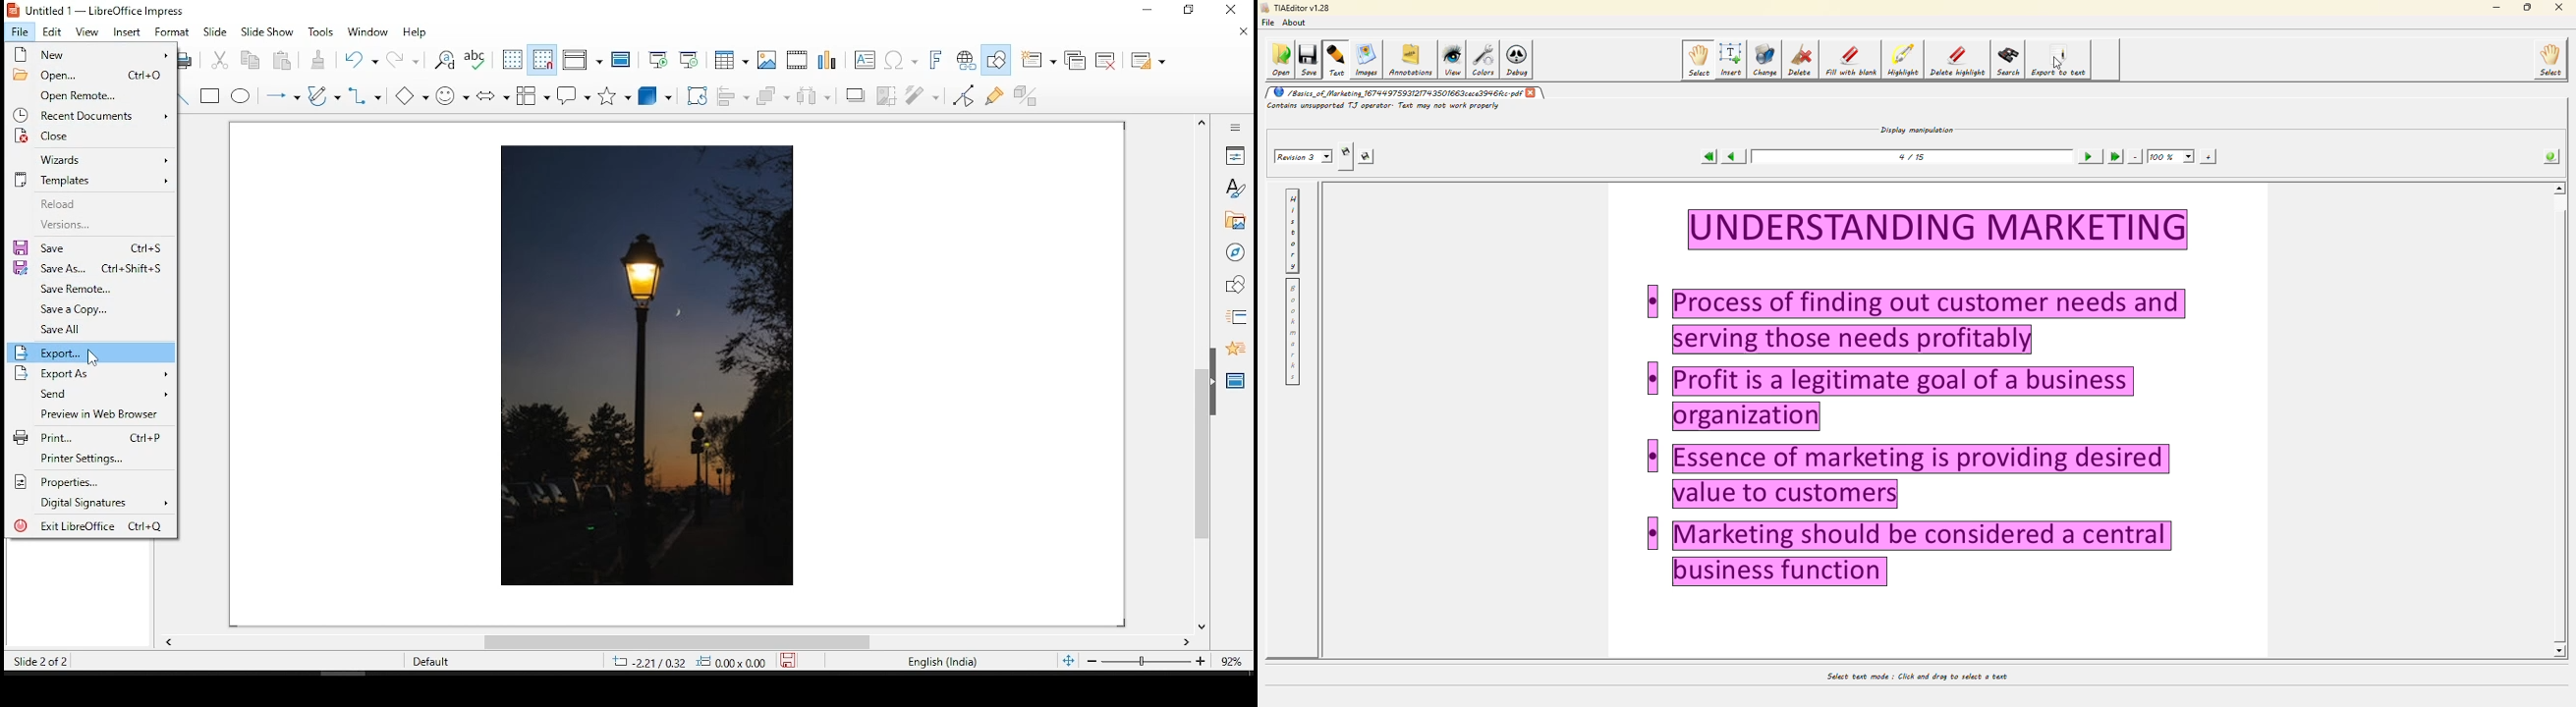 The image size is (2576, 728). What do you see at coordinates (653, 97) in the screenshot?
I see `3D objects` at bounding box center [653, 97].